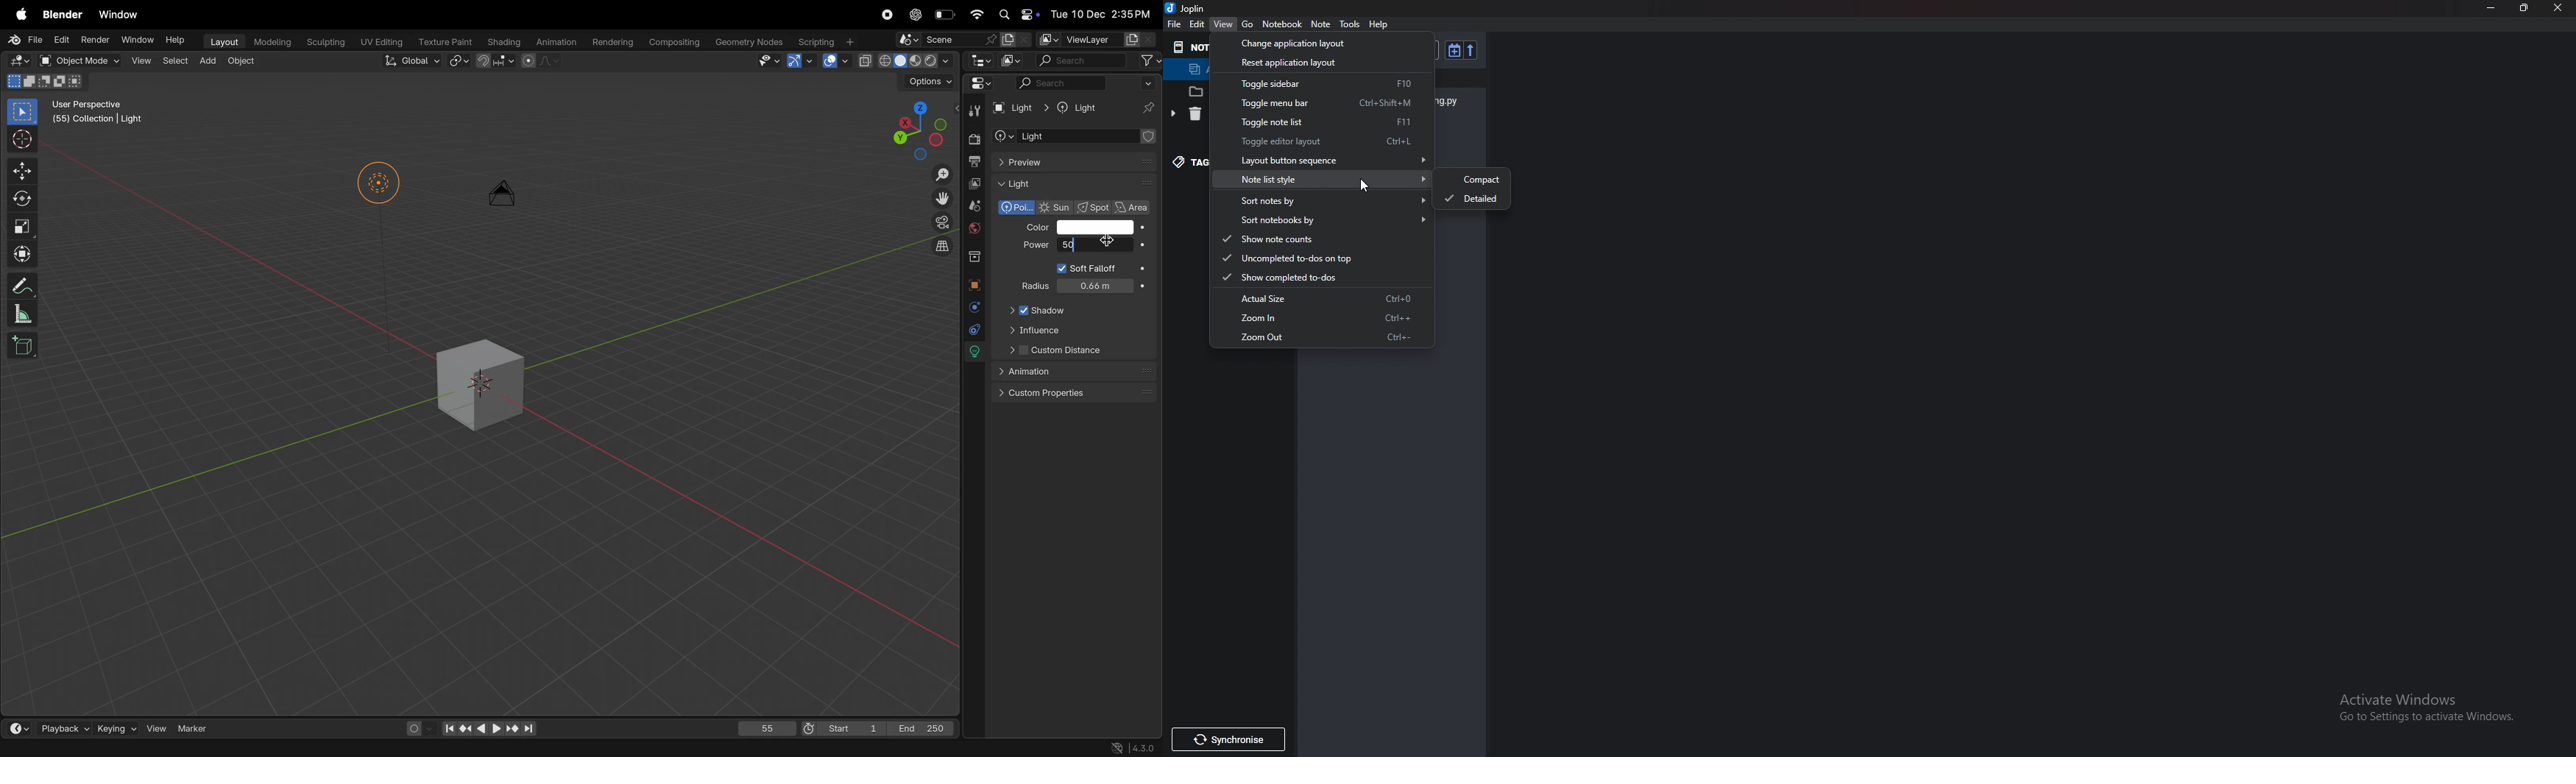 Image resolution: width=2576 pixels, height=784 pixels. Describe the element at coordinates (1187, 8) in the screenshot. I see `joplin` at that location.